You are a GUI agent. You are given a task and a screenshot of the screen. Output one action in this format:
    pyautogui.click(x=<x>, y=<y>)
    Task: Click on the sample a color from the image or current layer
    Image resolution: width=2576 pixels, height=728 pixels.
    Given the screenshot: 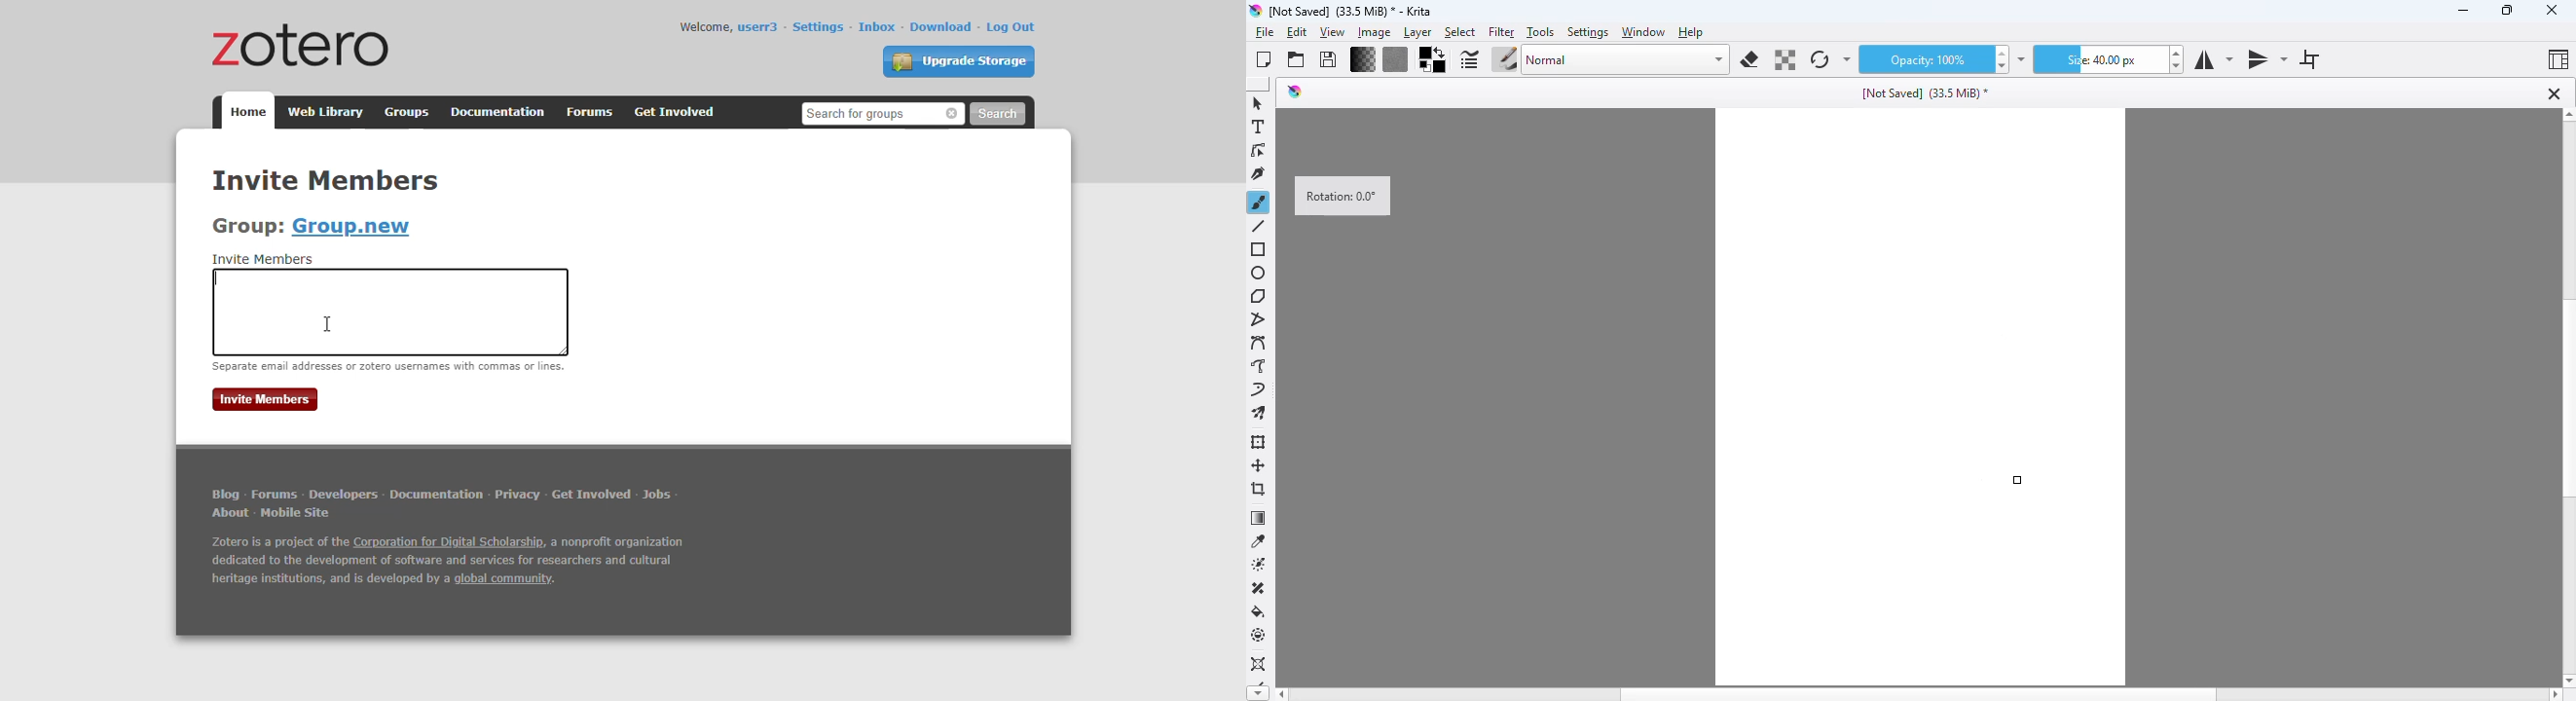 What is the action you would take?
    pyautogui.click(x=1259, y=540)
    